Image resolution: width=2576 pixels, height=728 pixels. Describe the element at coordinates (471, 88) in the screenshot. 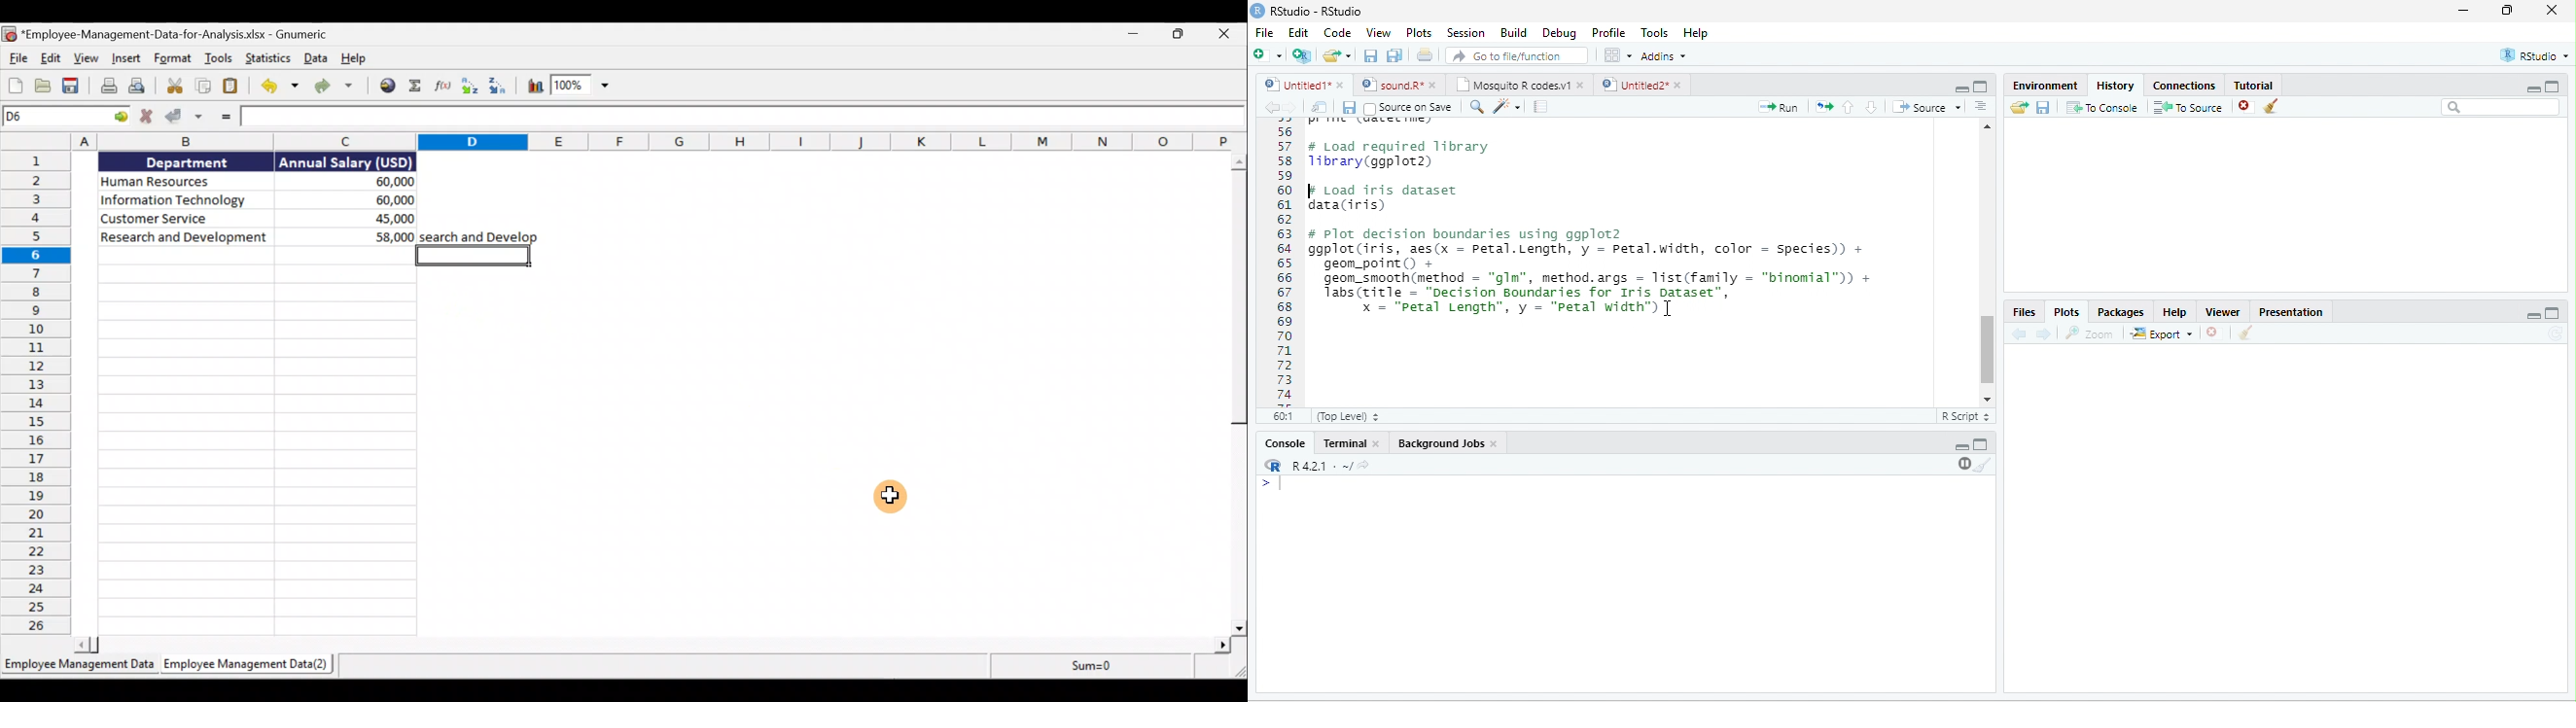

I see `Sort Ascending` at that location.